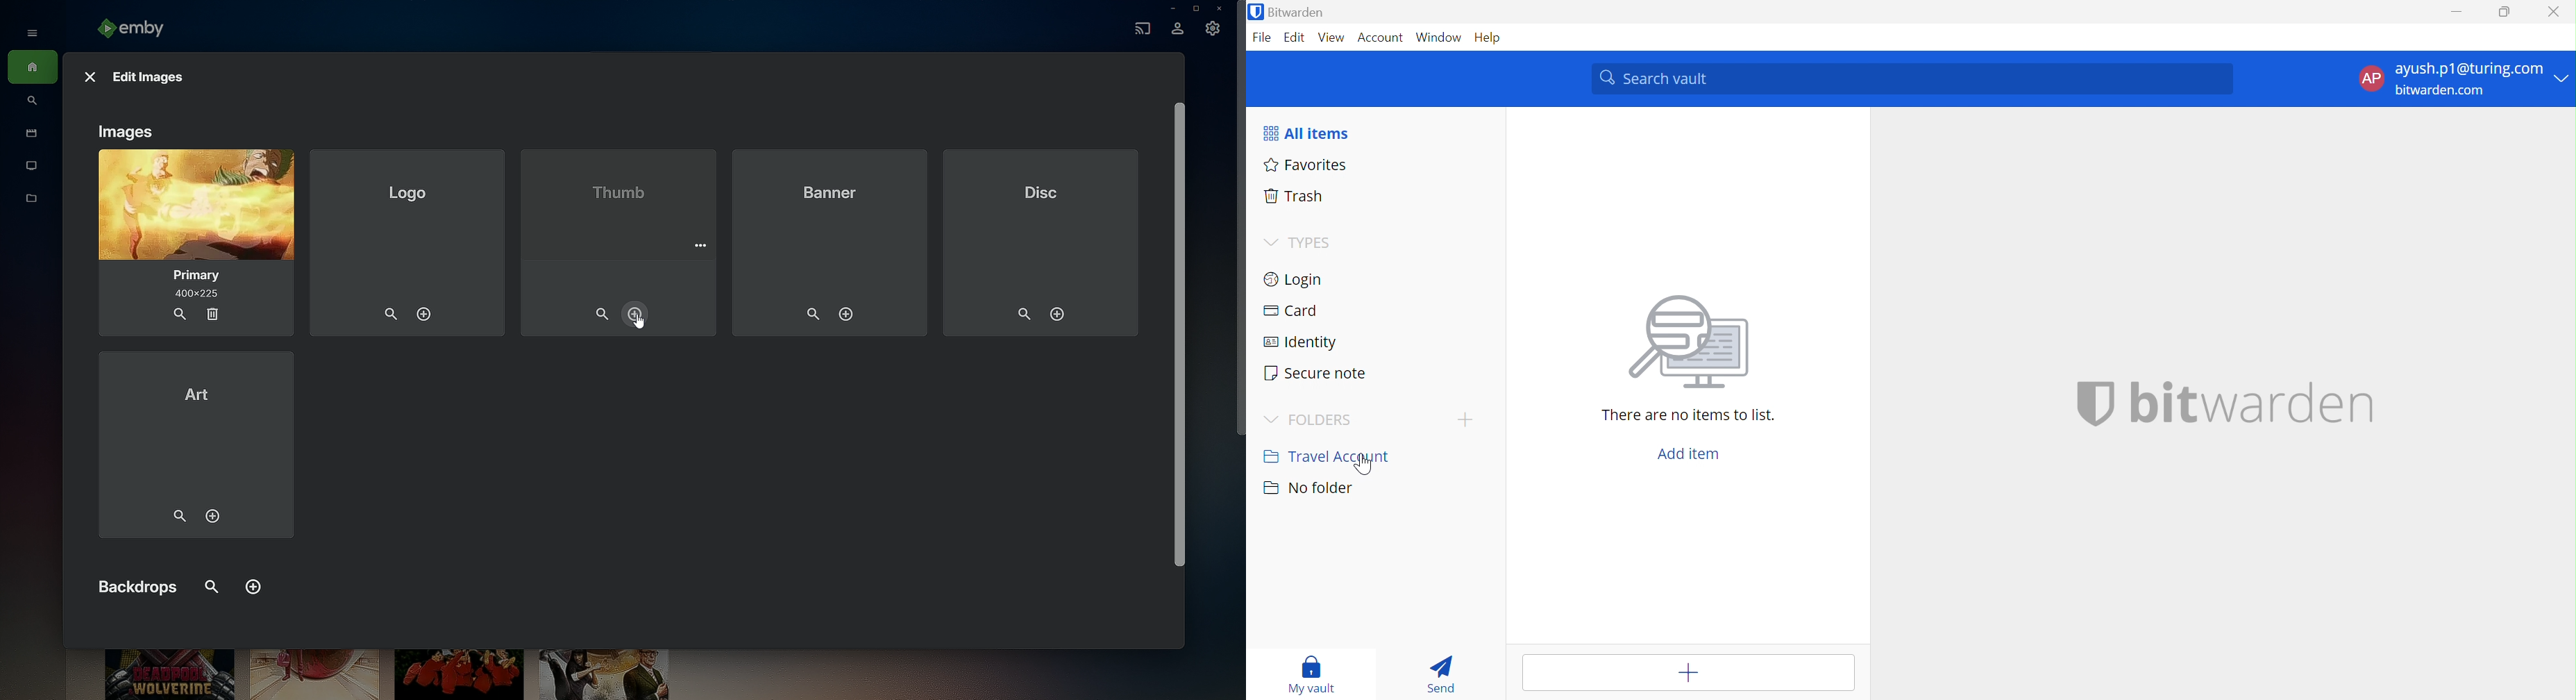 This screenshot has width=2576, height=700. I want to click on searching for file image, so click(1690, 344).